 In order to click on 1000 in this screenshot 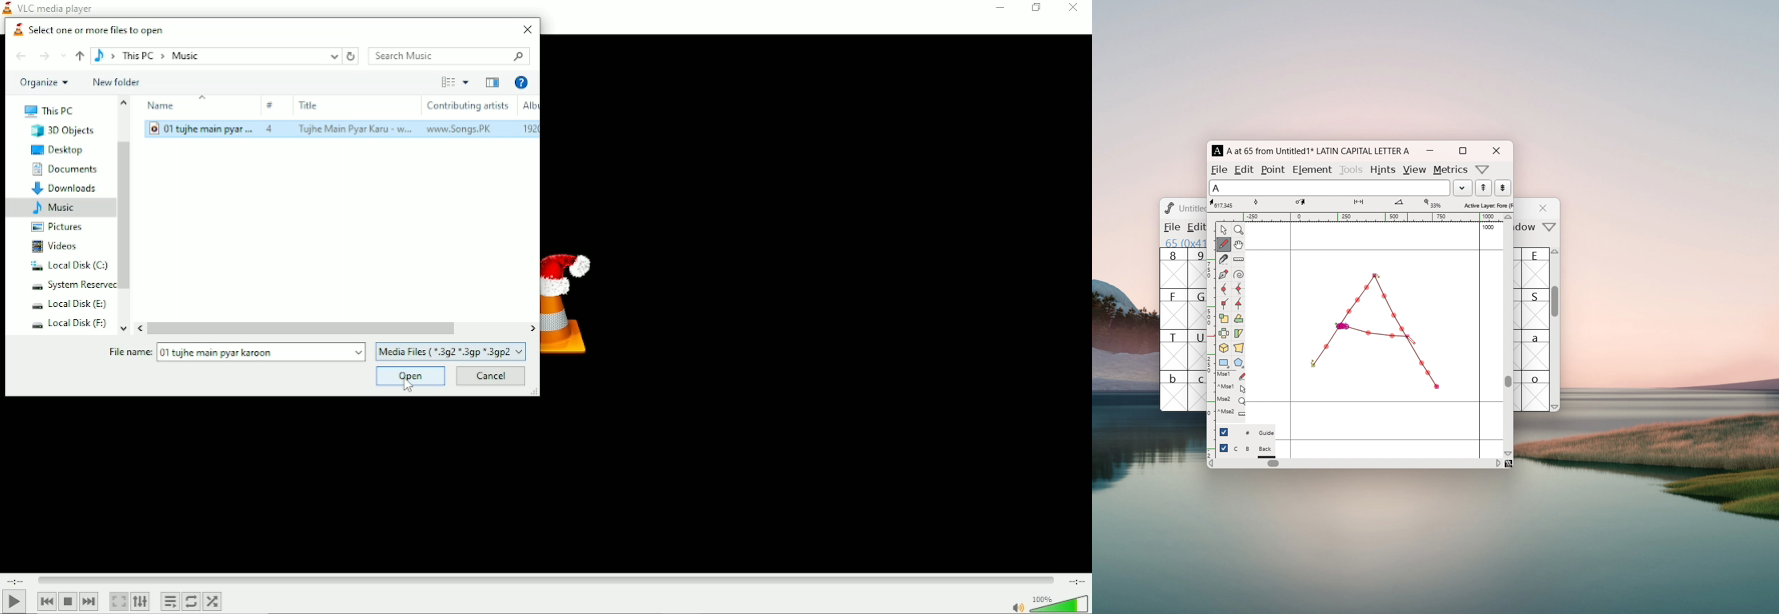, I will do `click(1490, 227)`.